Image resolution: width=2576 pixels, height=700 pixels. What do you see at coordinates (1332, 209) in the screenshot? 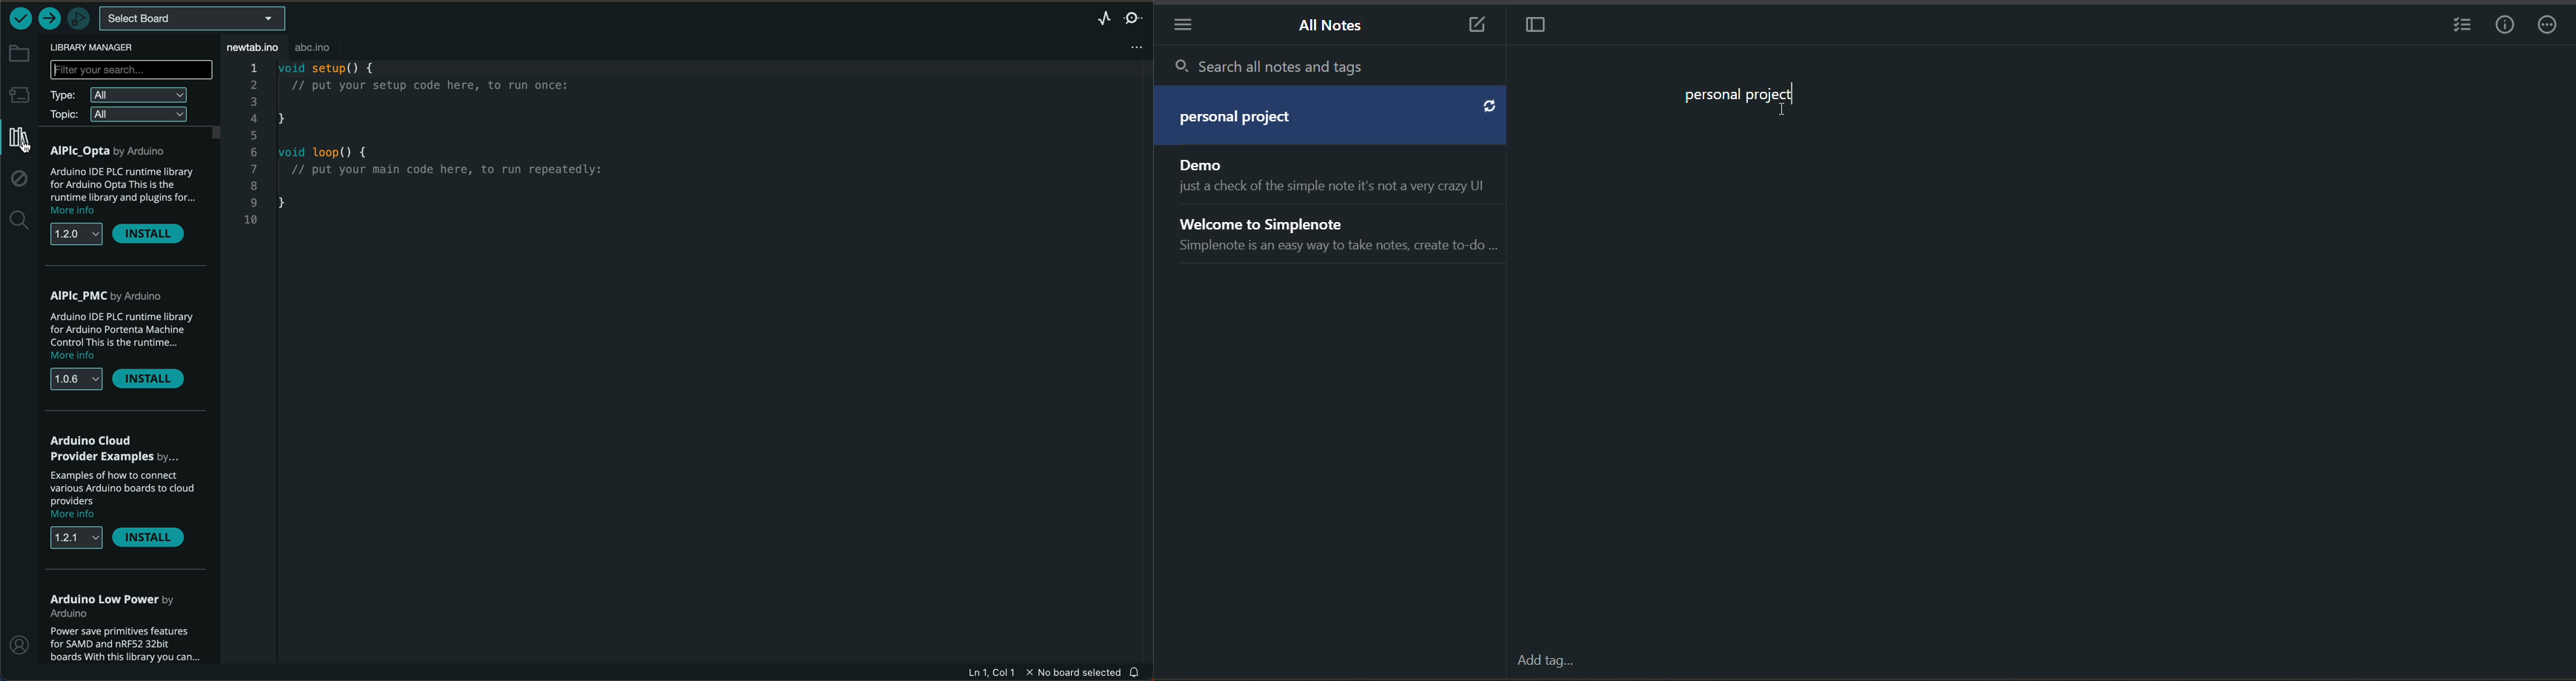
I see `all  notes` at bounding box center [1332, 209].